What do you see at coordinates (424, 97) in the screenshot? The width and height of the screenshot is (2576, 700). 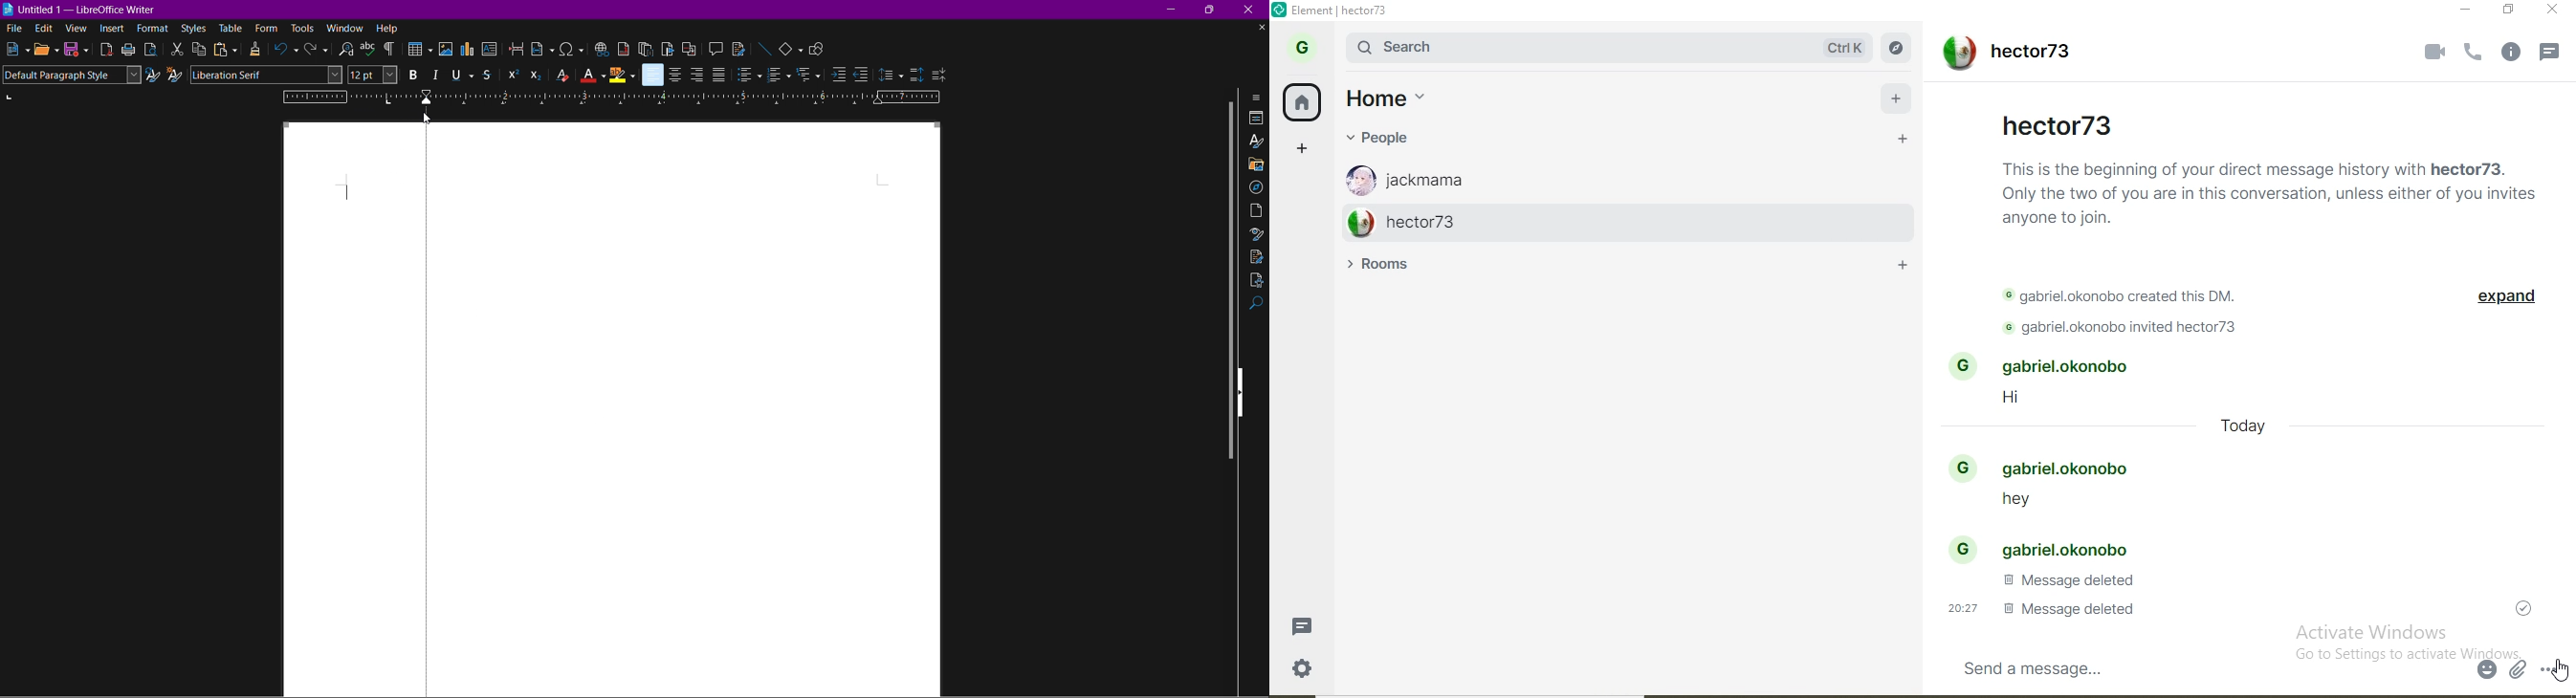 I see `Indent pointer` at bounding box center [424, 97].